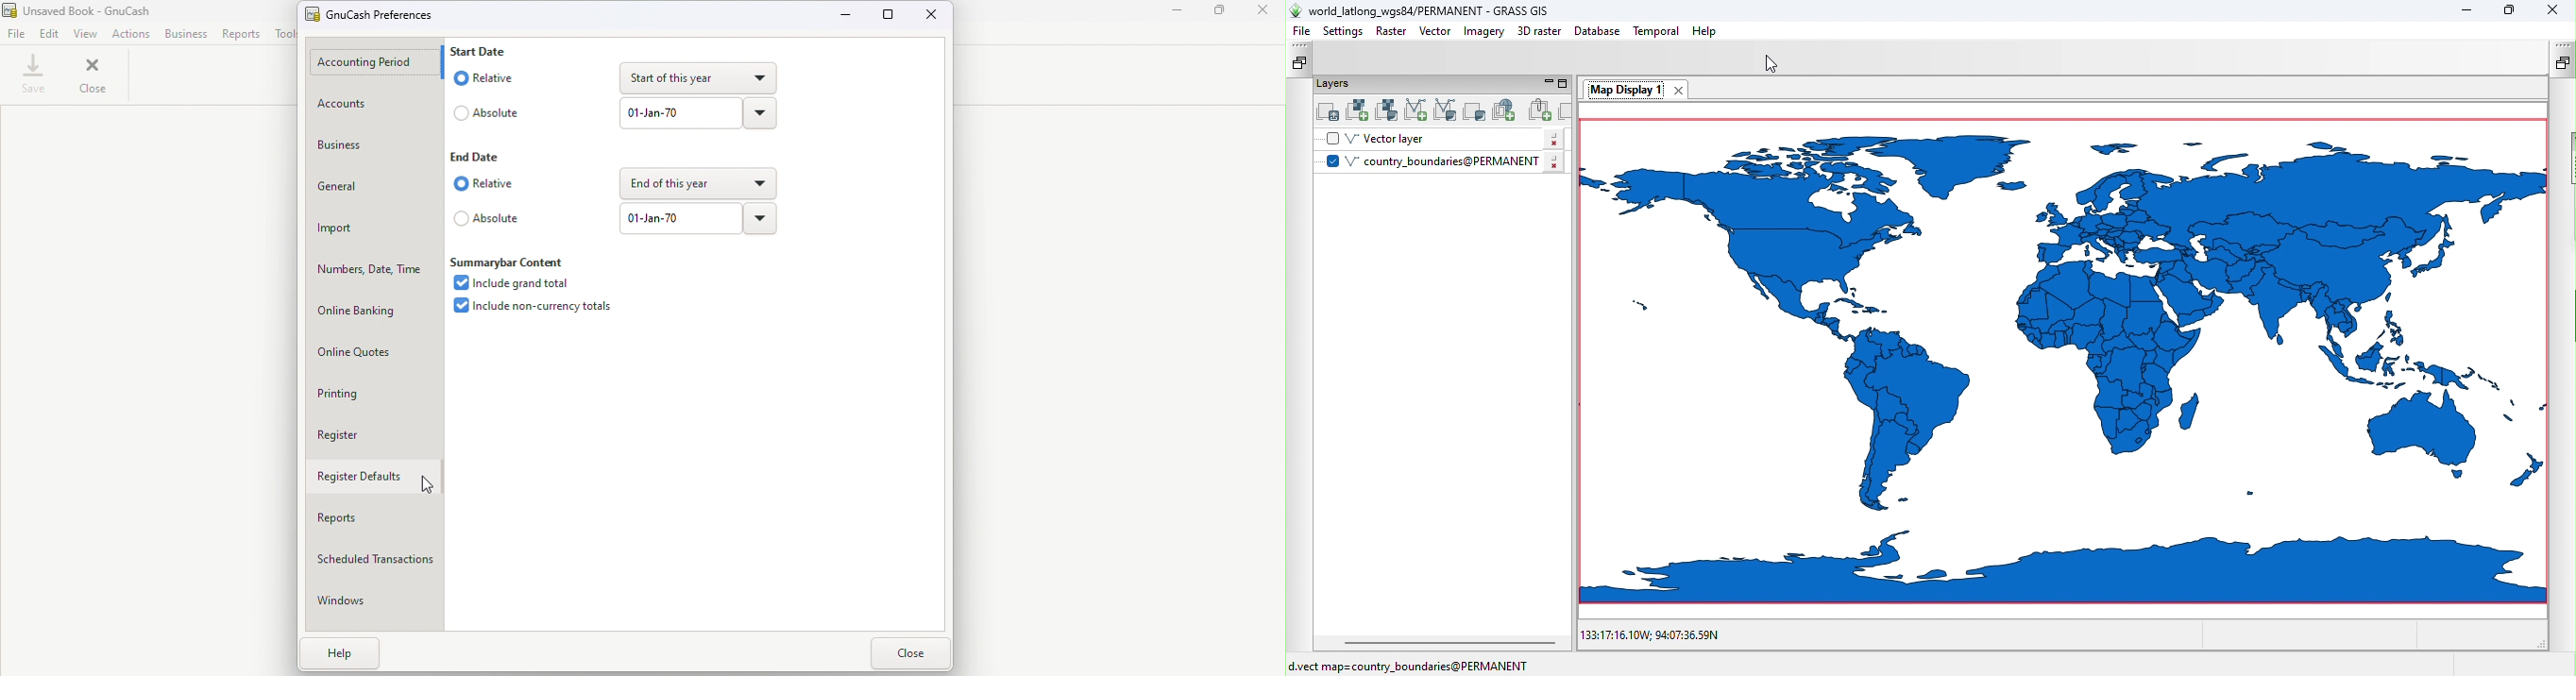  I want to click on Online Banking, so click(374, 310).